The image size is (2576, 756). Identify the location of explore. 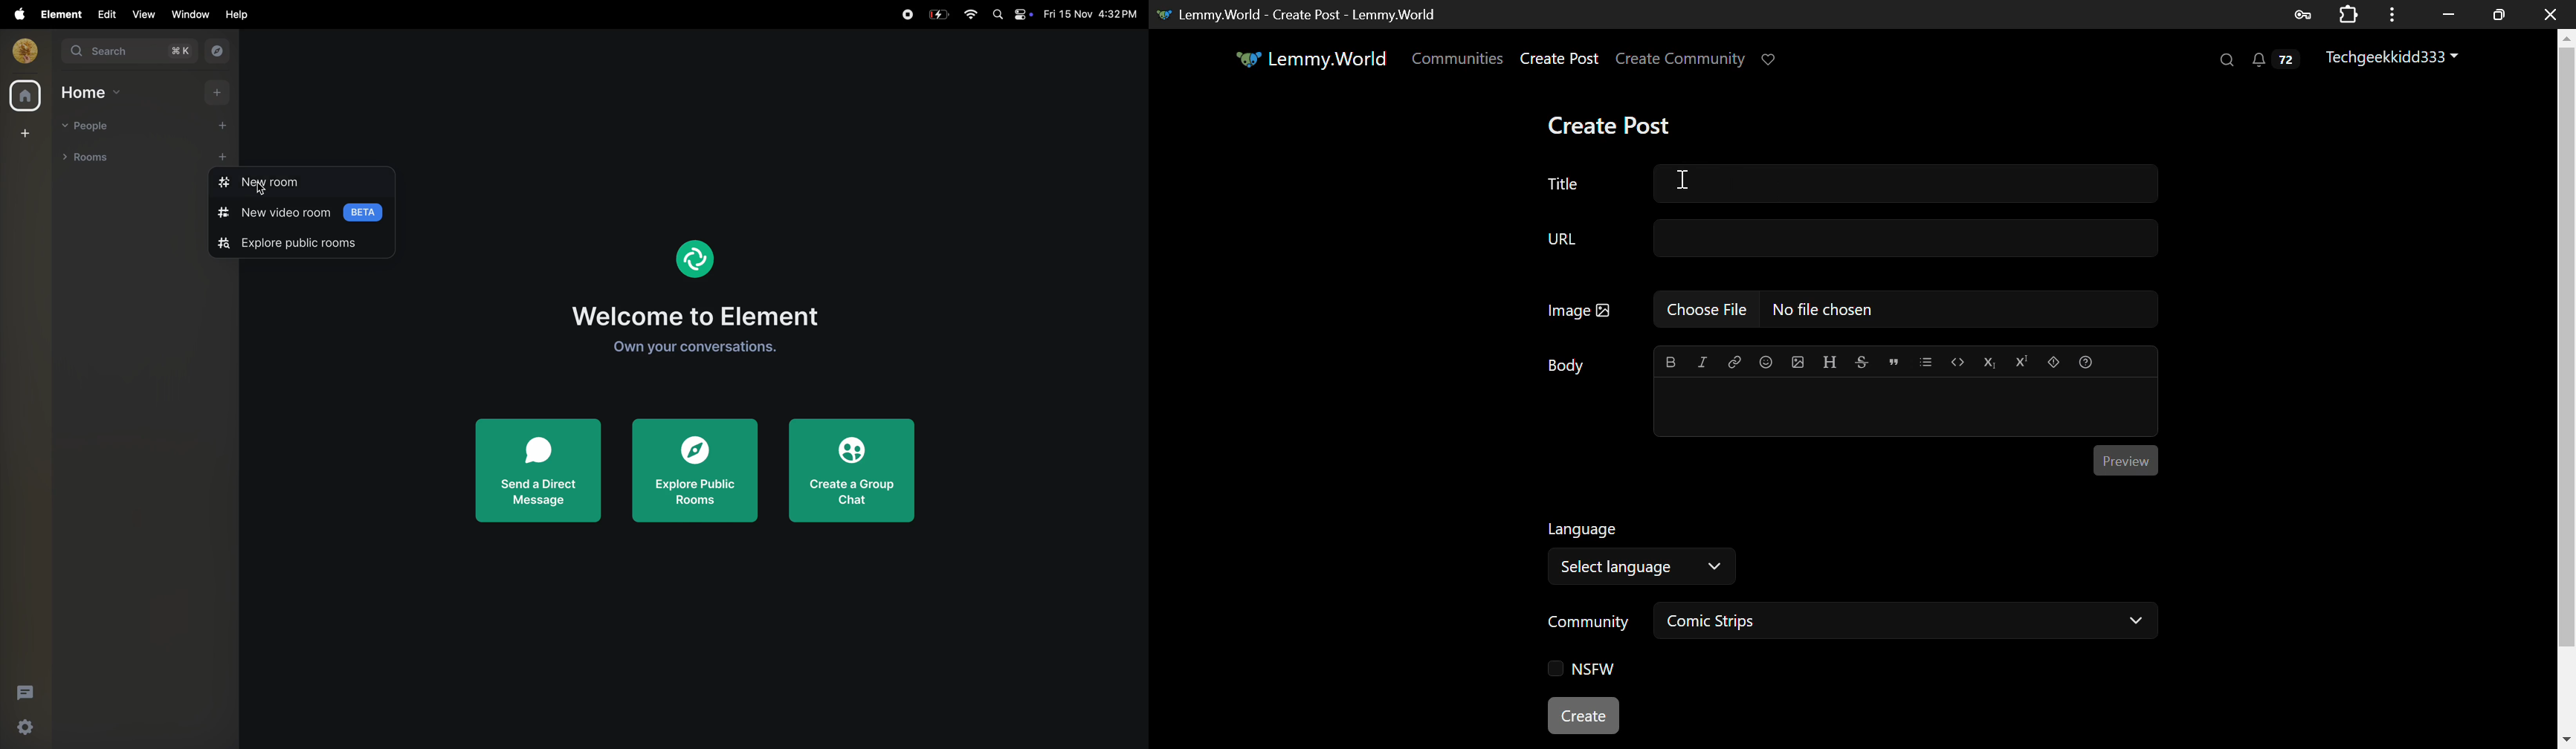
(219, 52).